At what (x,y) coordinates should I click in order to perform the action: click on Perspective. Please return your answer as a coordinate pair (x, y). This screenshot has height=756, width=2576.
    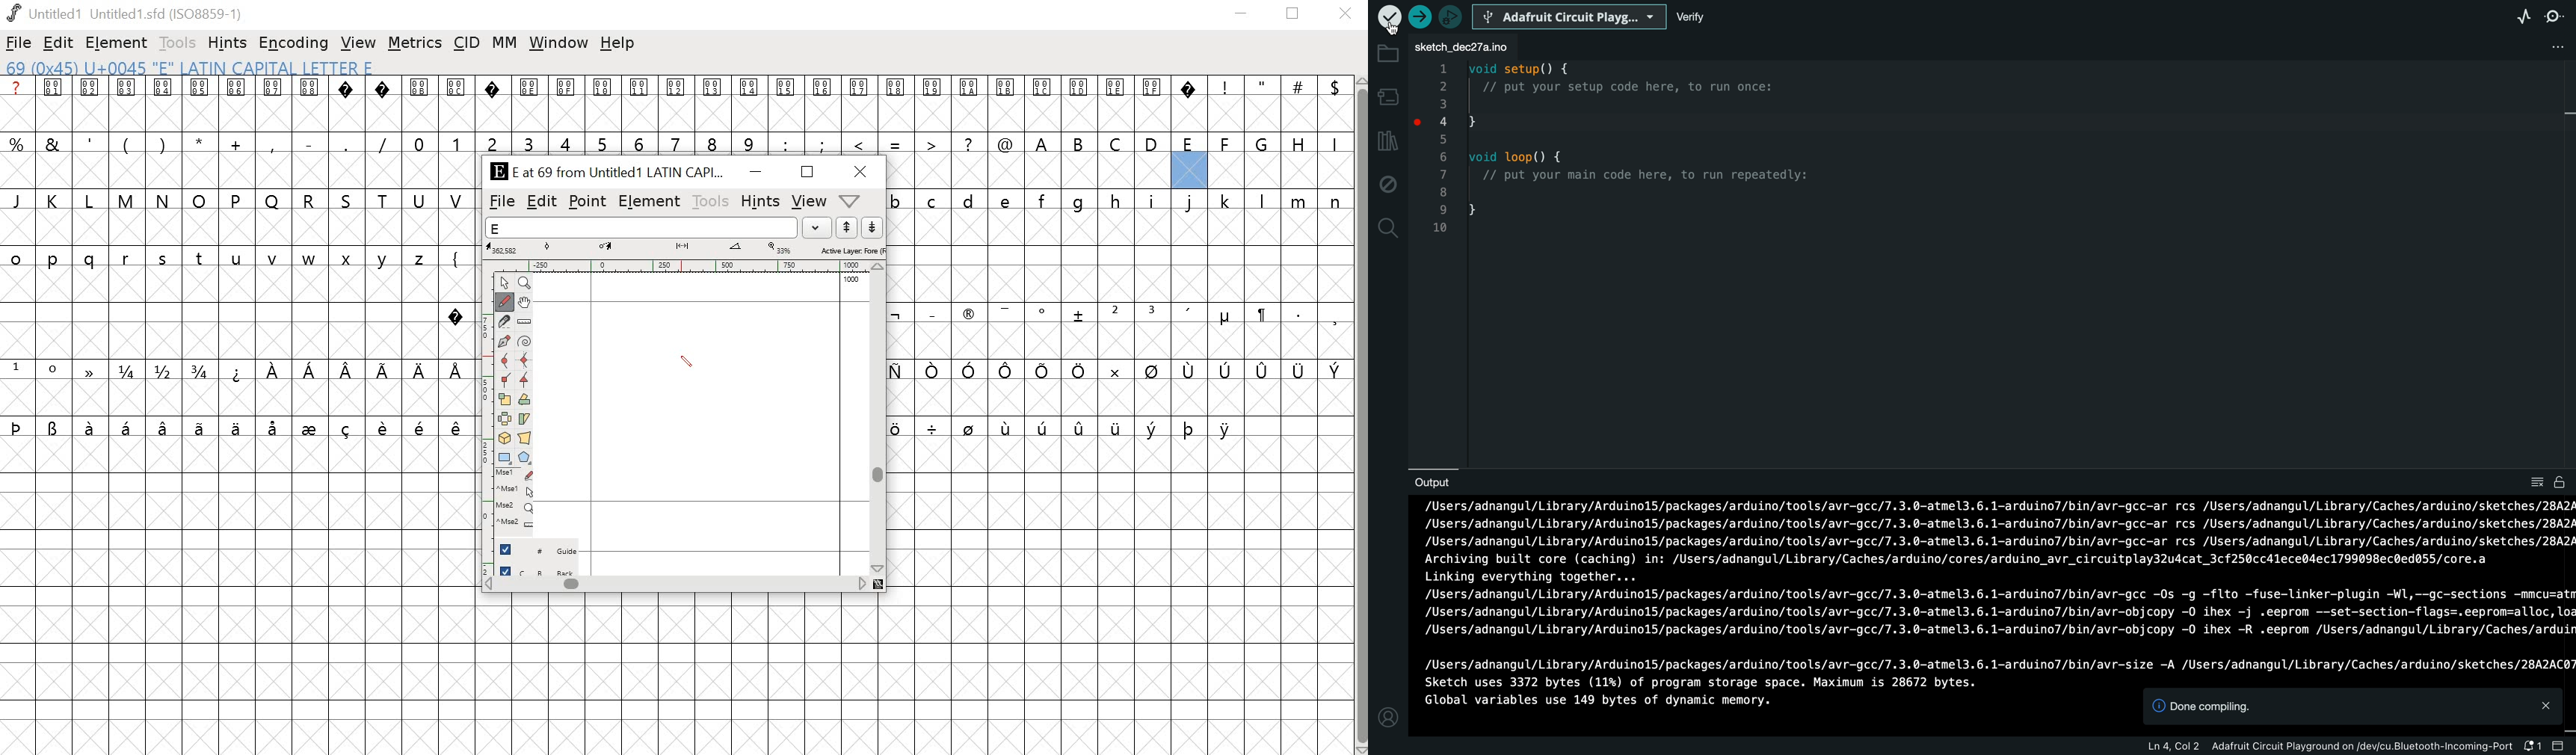
    Looking at the image, I should click on (526, 440).